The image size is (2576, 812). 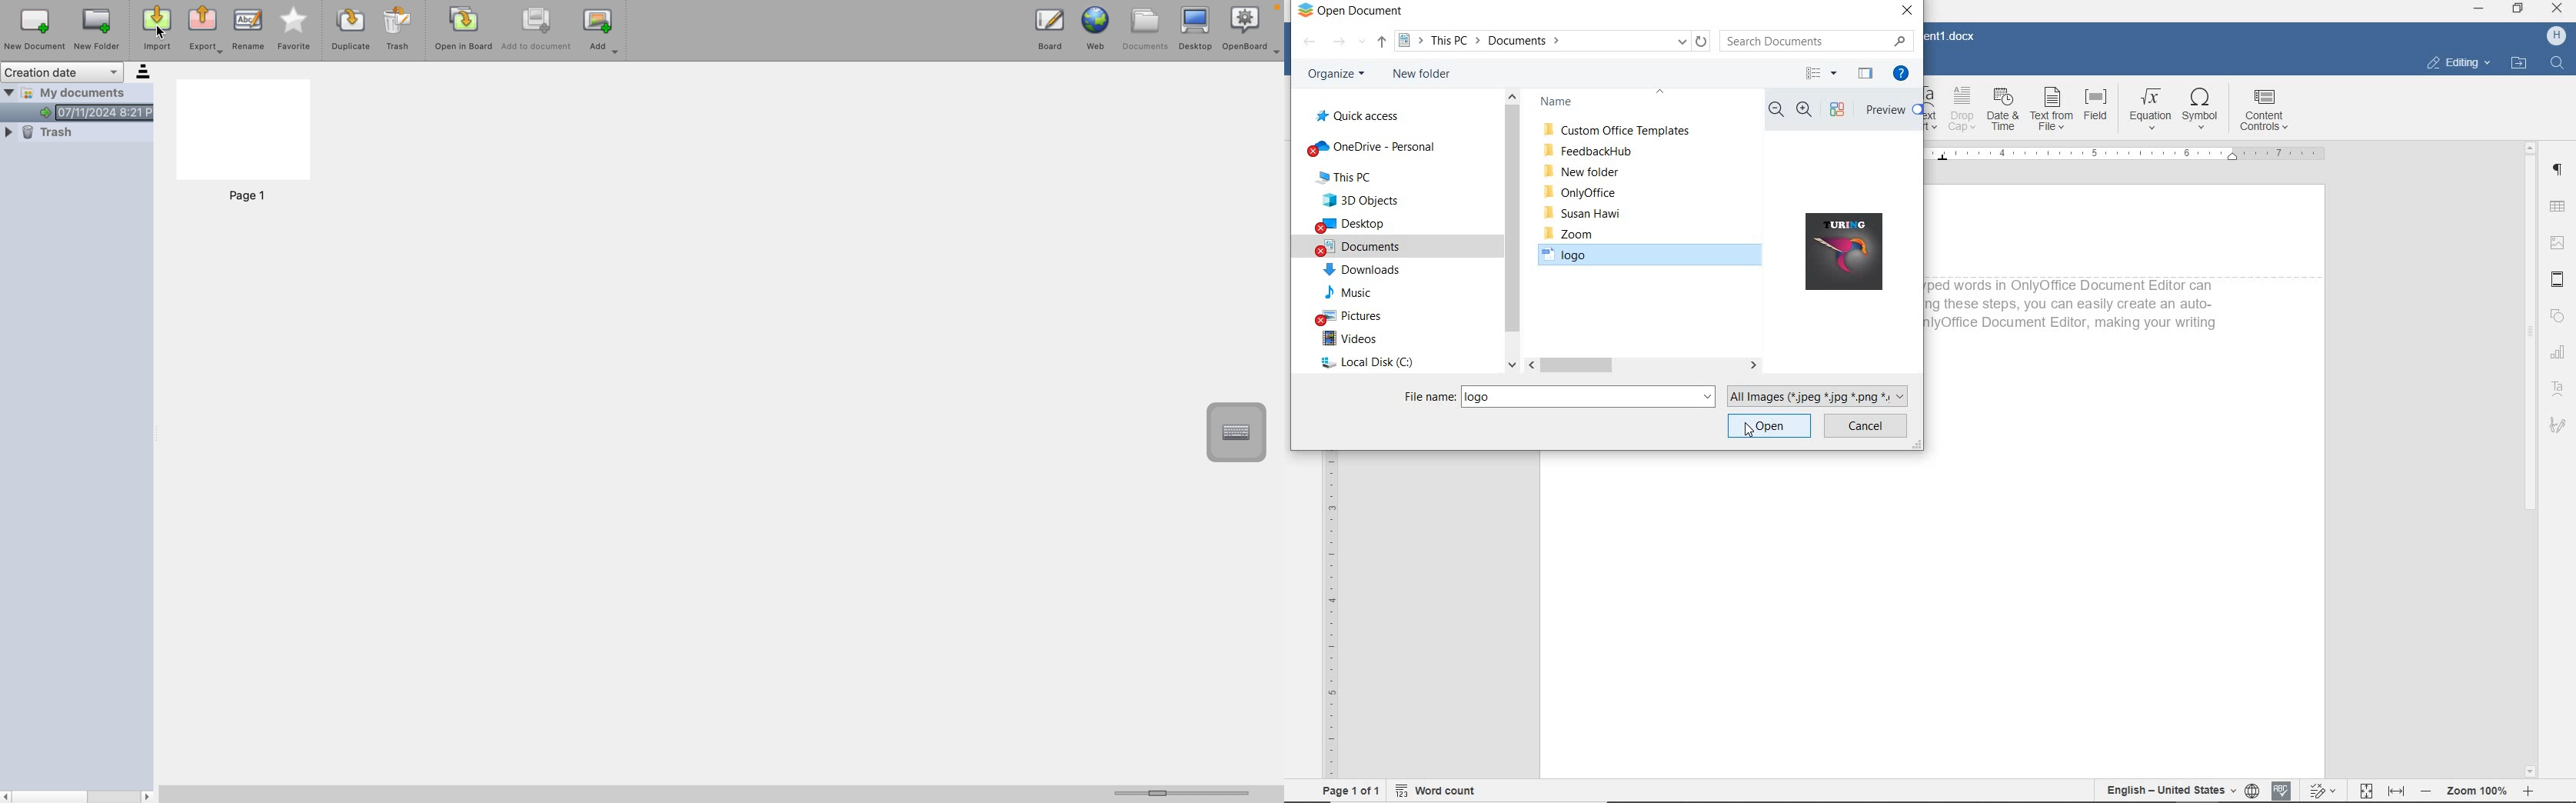 What do you see at coordinates (1276, 60) in the screenshot?
I see `more options` at bounding box center [1276, 60].